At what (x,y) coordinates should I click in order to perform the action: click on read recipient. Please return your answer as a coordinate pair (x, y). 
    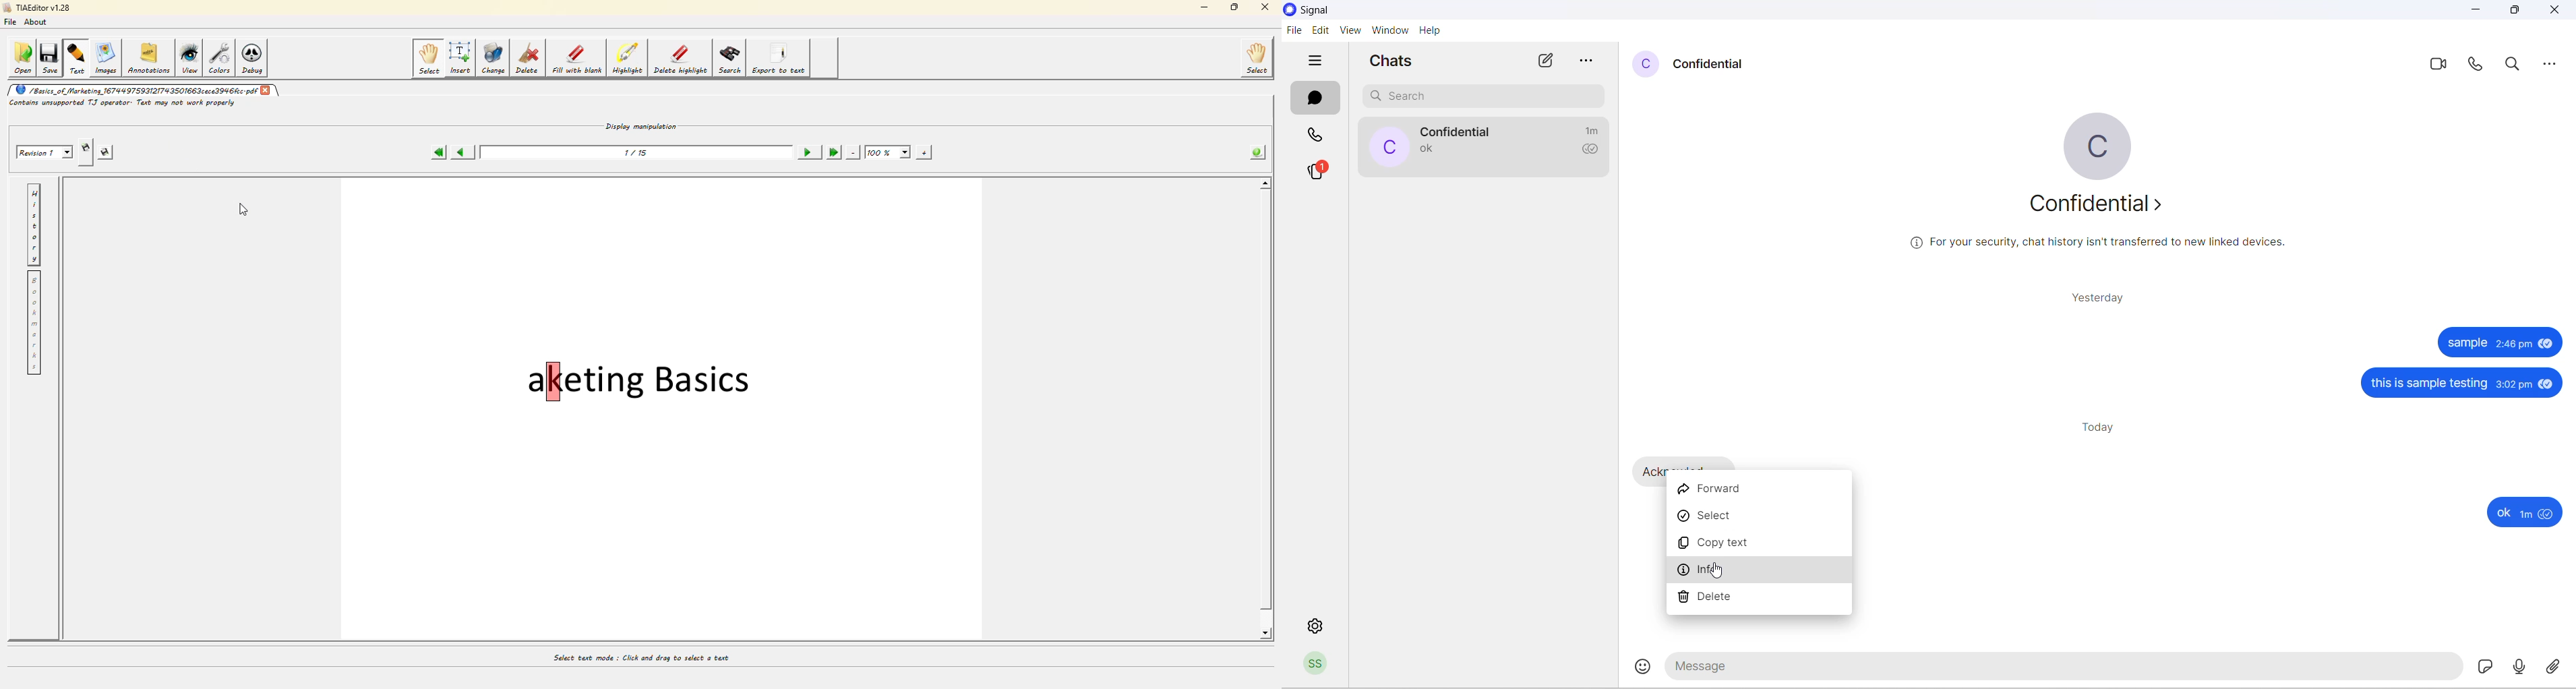
    Looking at the image, I should click on (1591, 149).